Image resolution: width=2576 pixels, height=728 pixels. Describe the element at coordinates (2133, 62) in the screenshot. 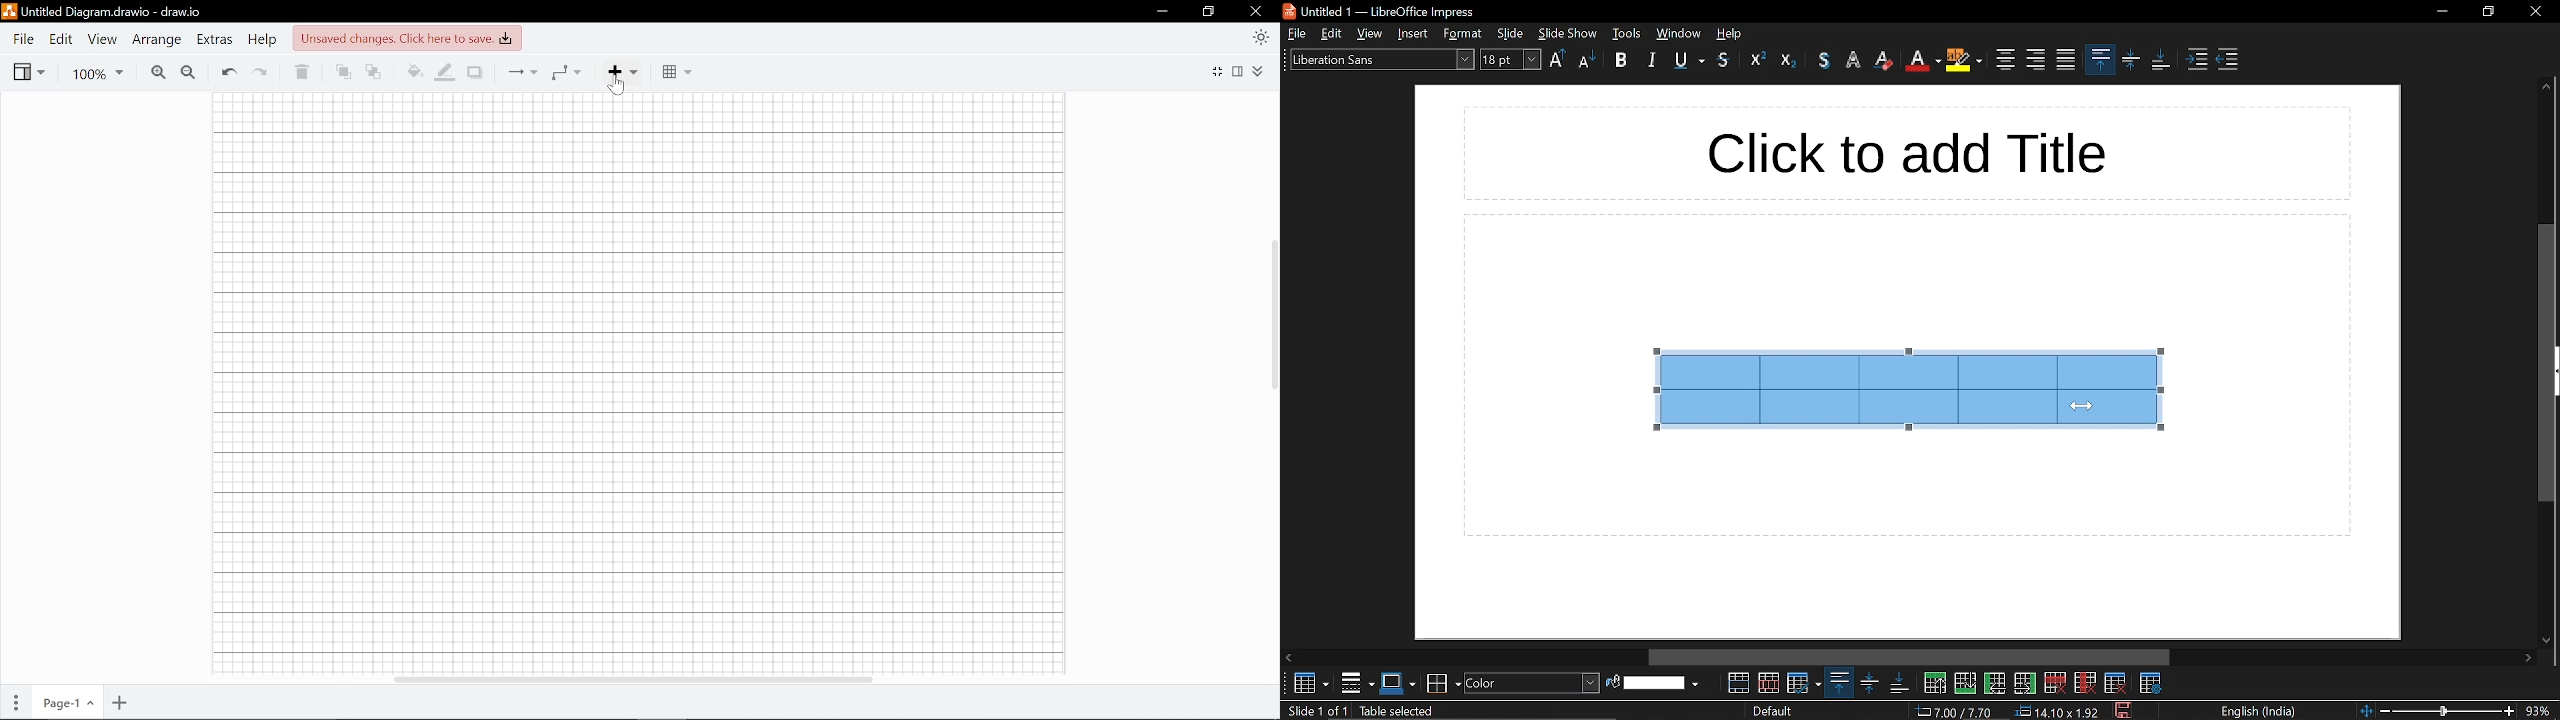

I see `center vertically` at that location.